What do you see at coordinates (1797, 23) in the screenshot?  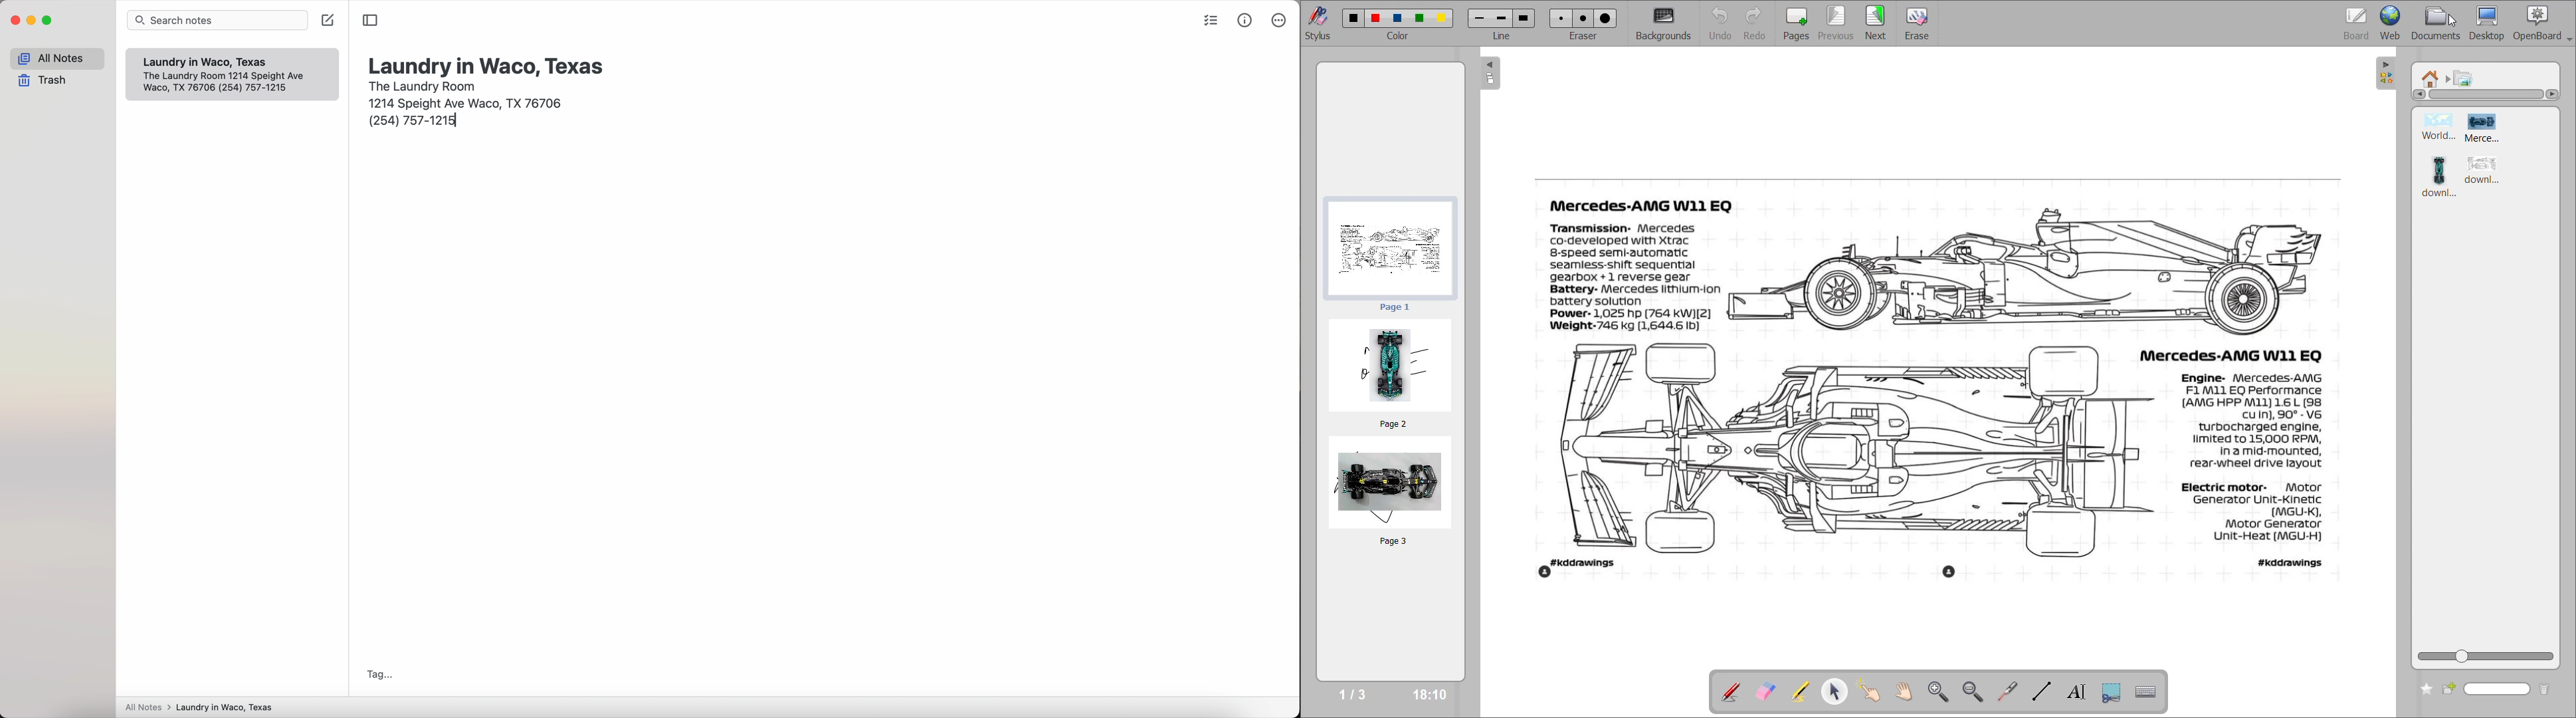 I see `pages` at bounding box center [1797, 23].